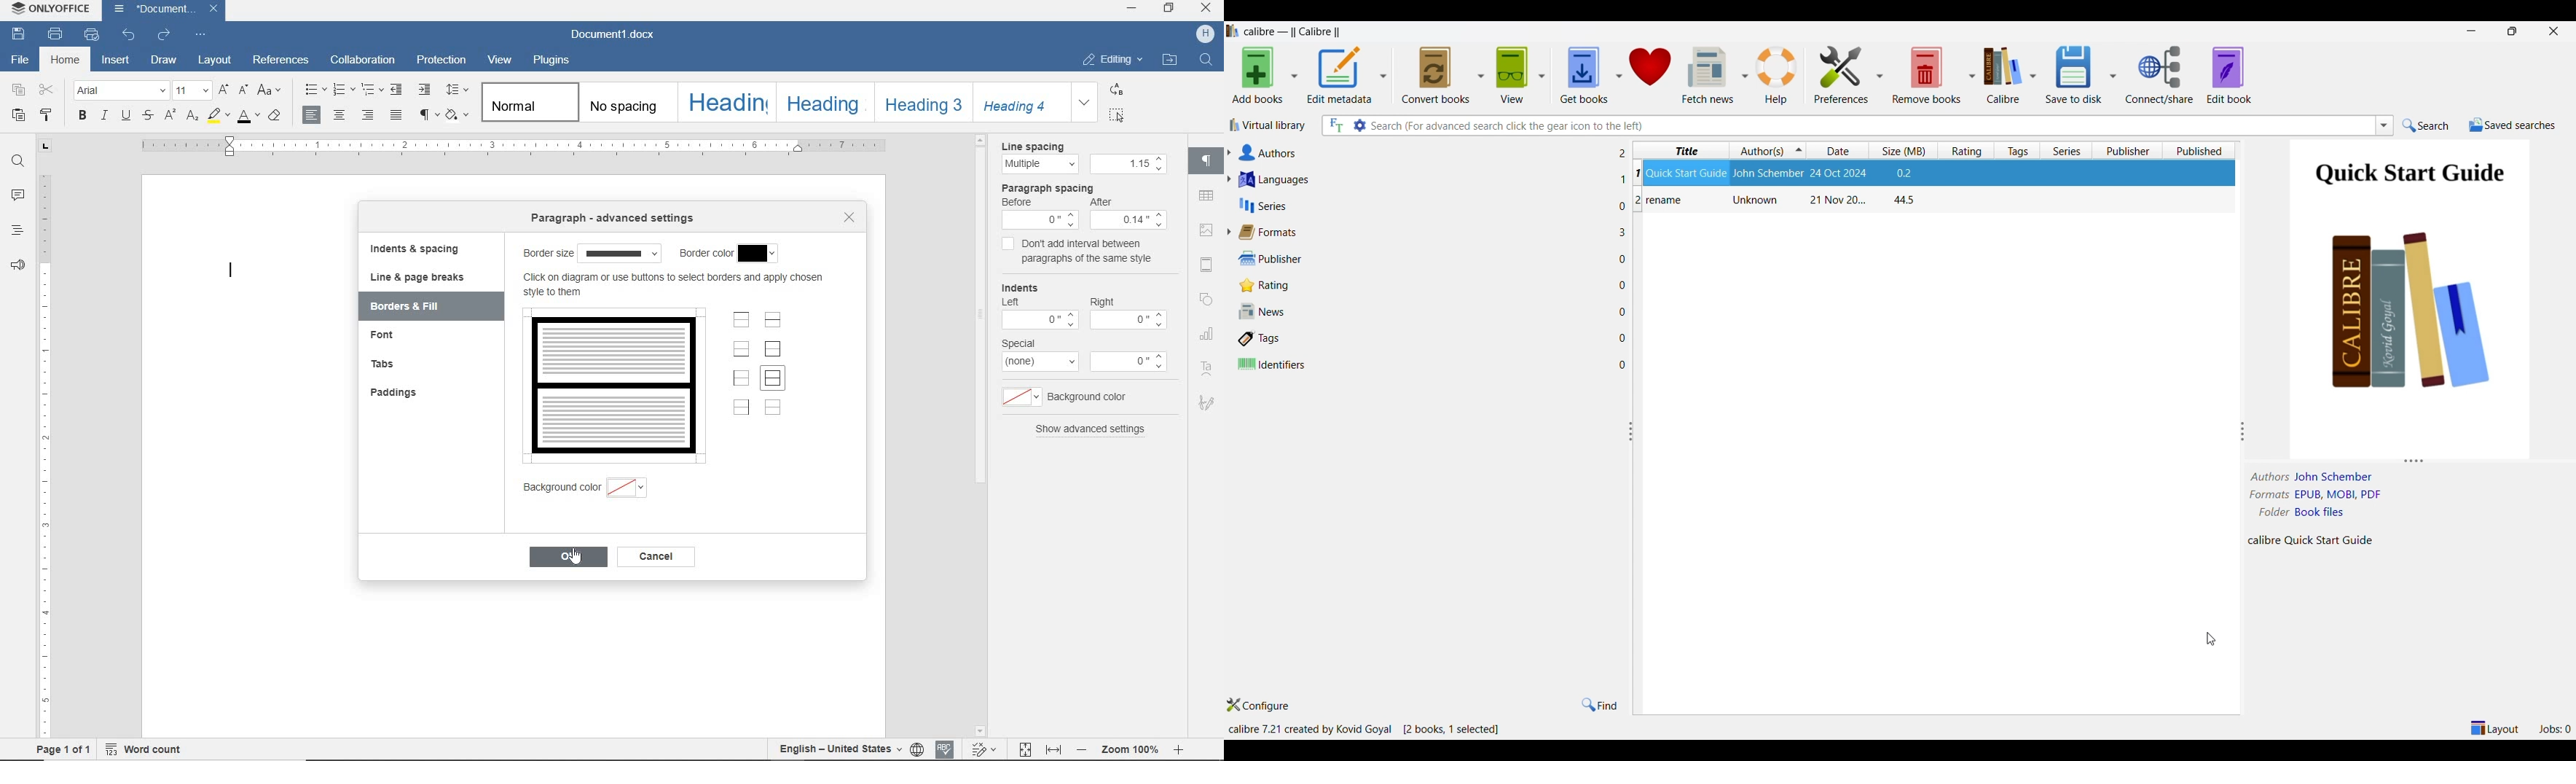 This screenshot has width=2576, height=784. Describe the element at coordinates (1170, 9) in the screenshot. I see `RESTORE` at that location.